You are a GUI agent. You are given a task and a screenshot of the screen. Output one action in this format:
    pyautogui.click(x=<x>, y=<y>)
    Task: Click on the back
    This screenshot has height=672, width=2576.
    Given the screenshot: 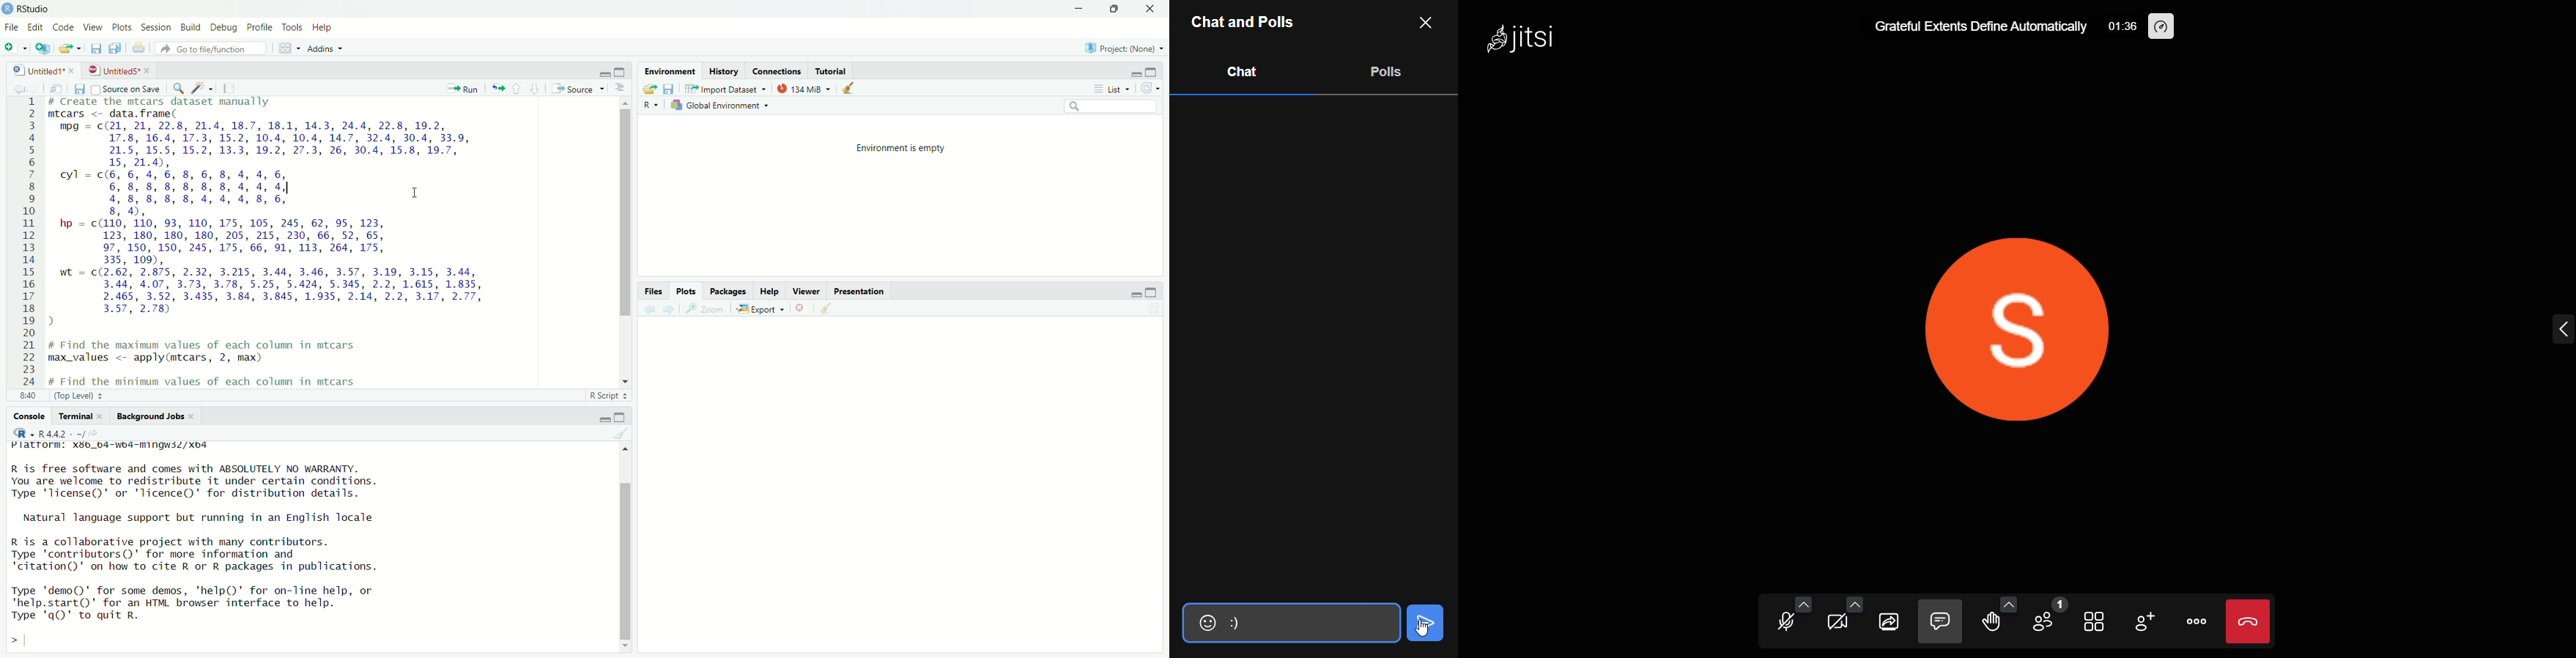 What is the action you would take?
    pyautogui.click(x=650, y=307)
    